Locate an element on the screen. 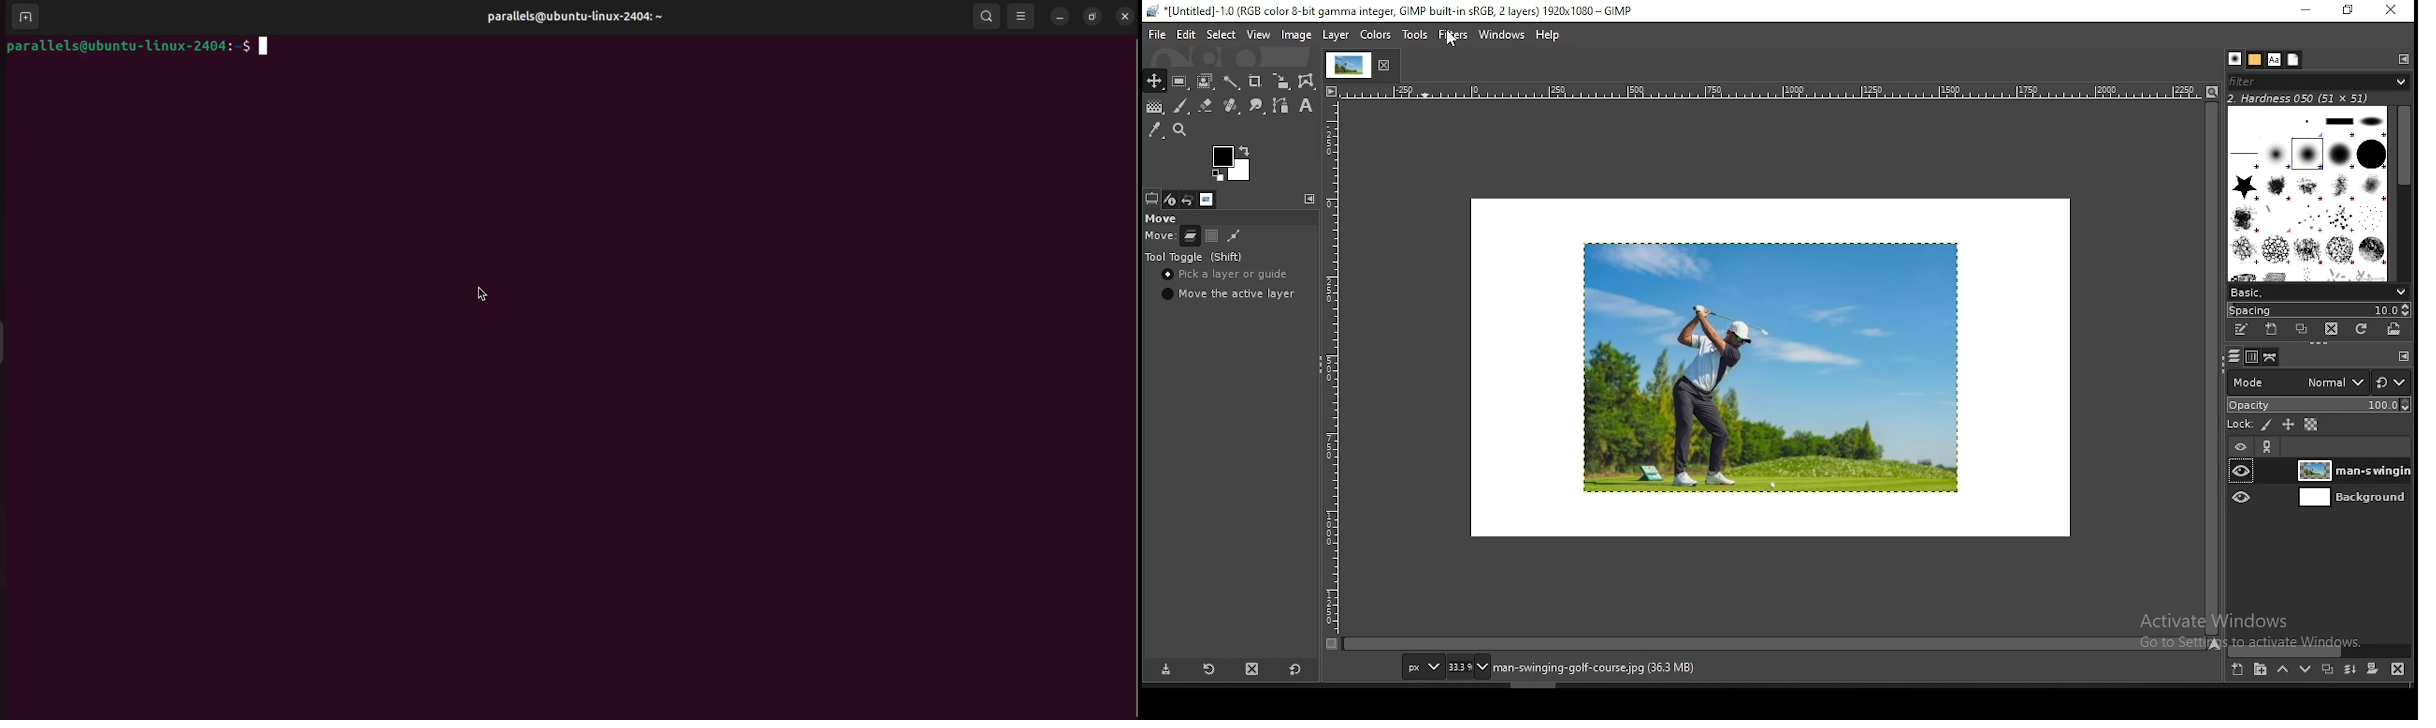 Image resolution: width=2436 pixels, height=728 pixels. link is located at coordinates (2268, 446).